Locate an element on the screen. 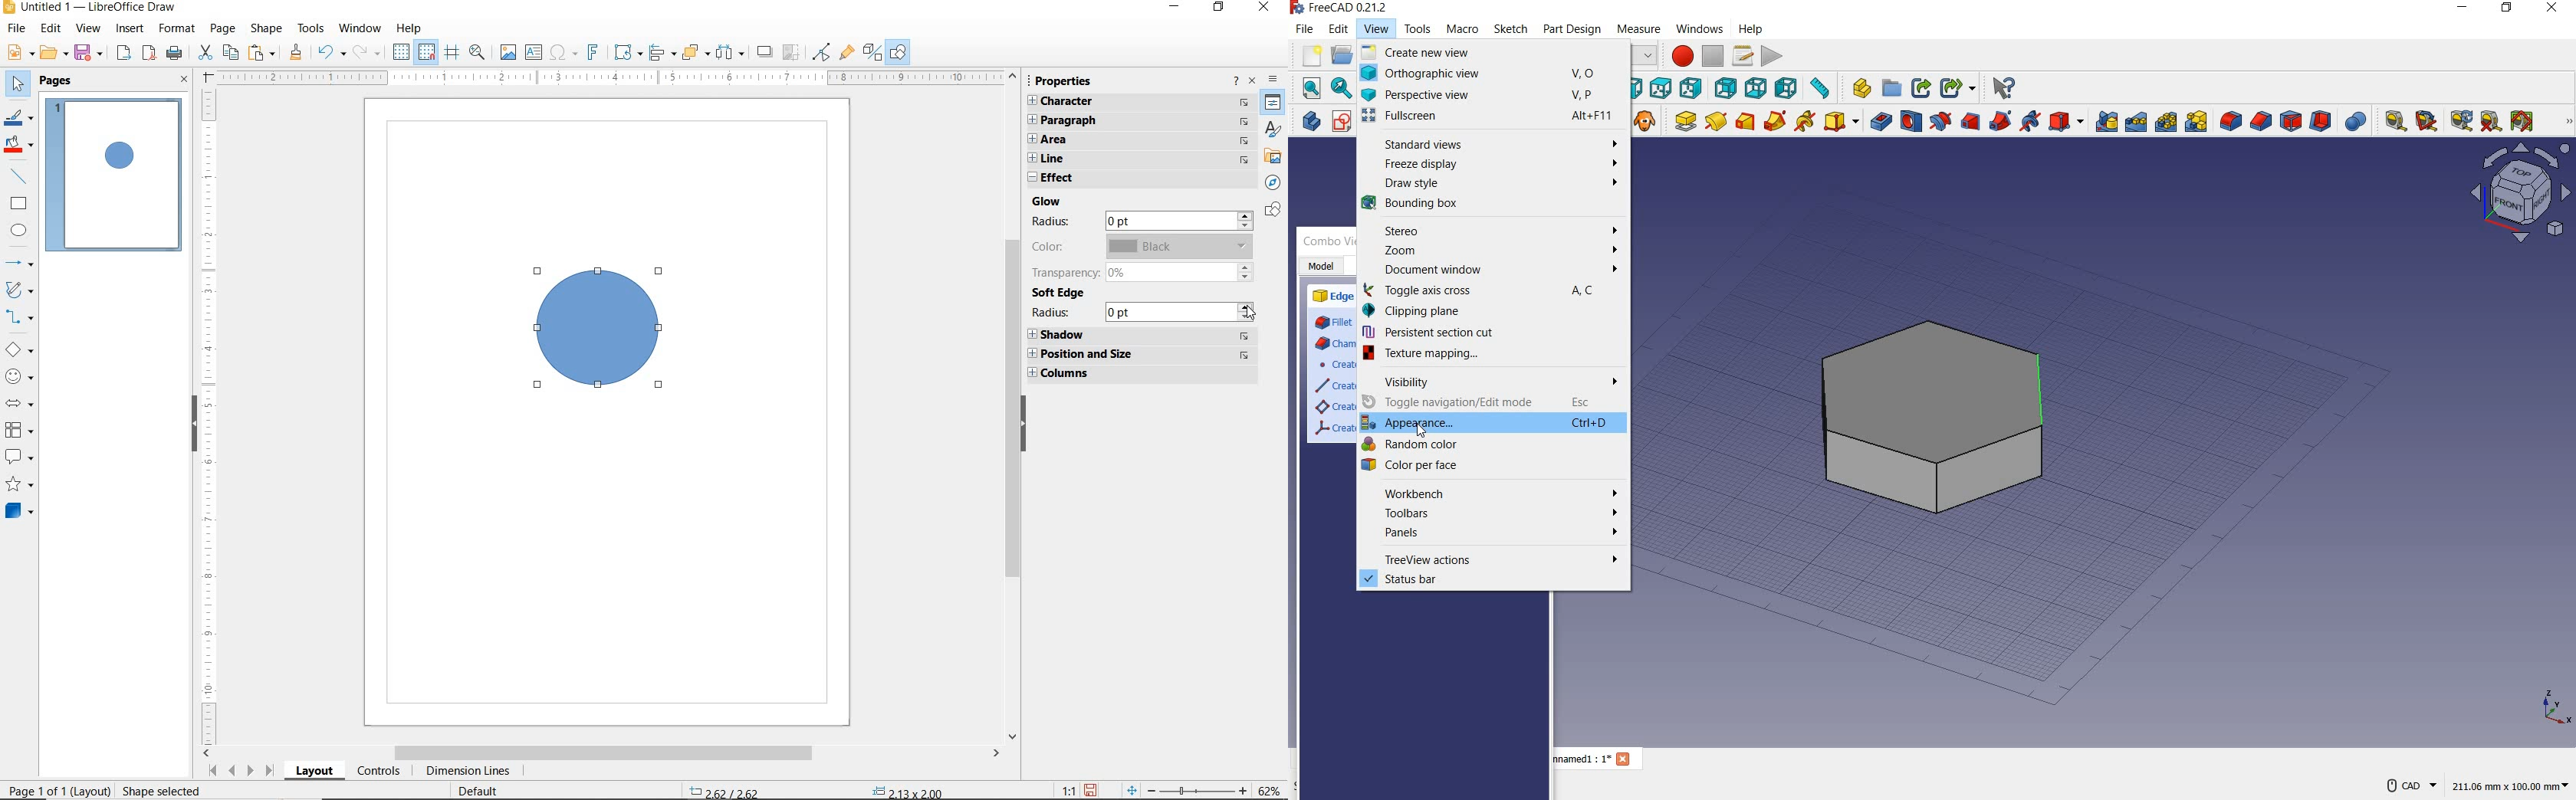 This screenshot has width=2576, height=812. draw style is located at coordinates (1494, 183).